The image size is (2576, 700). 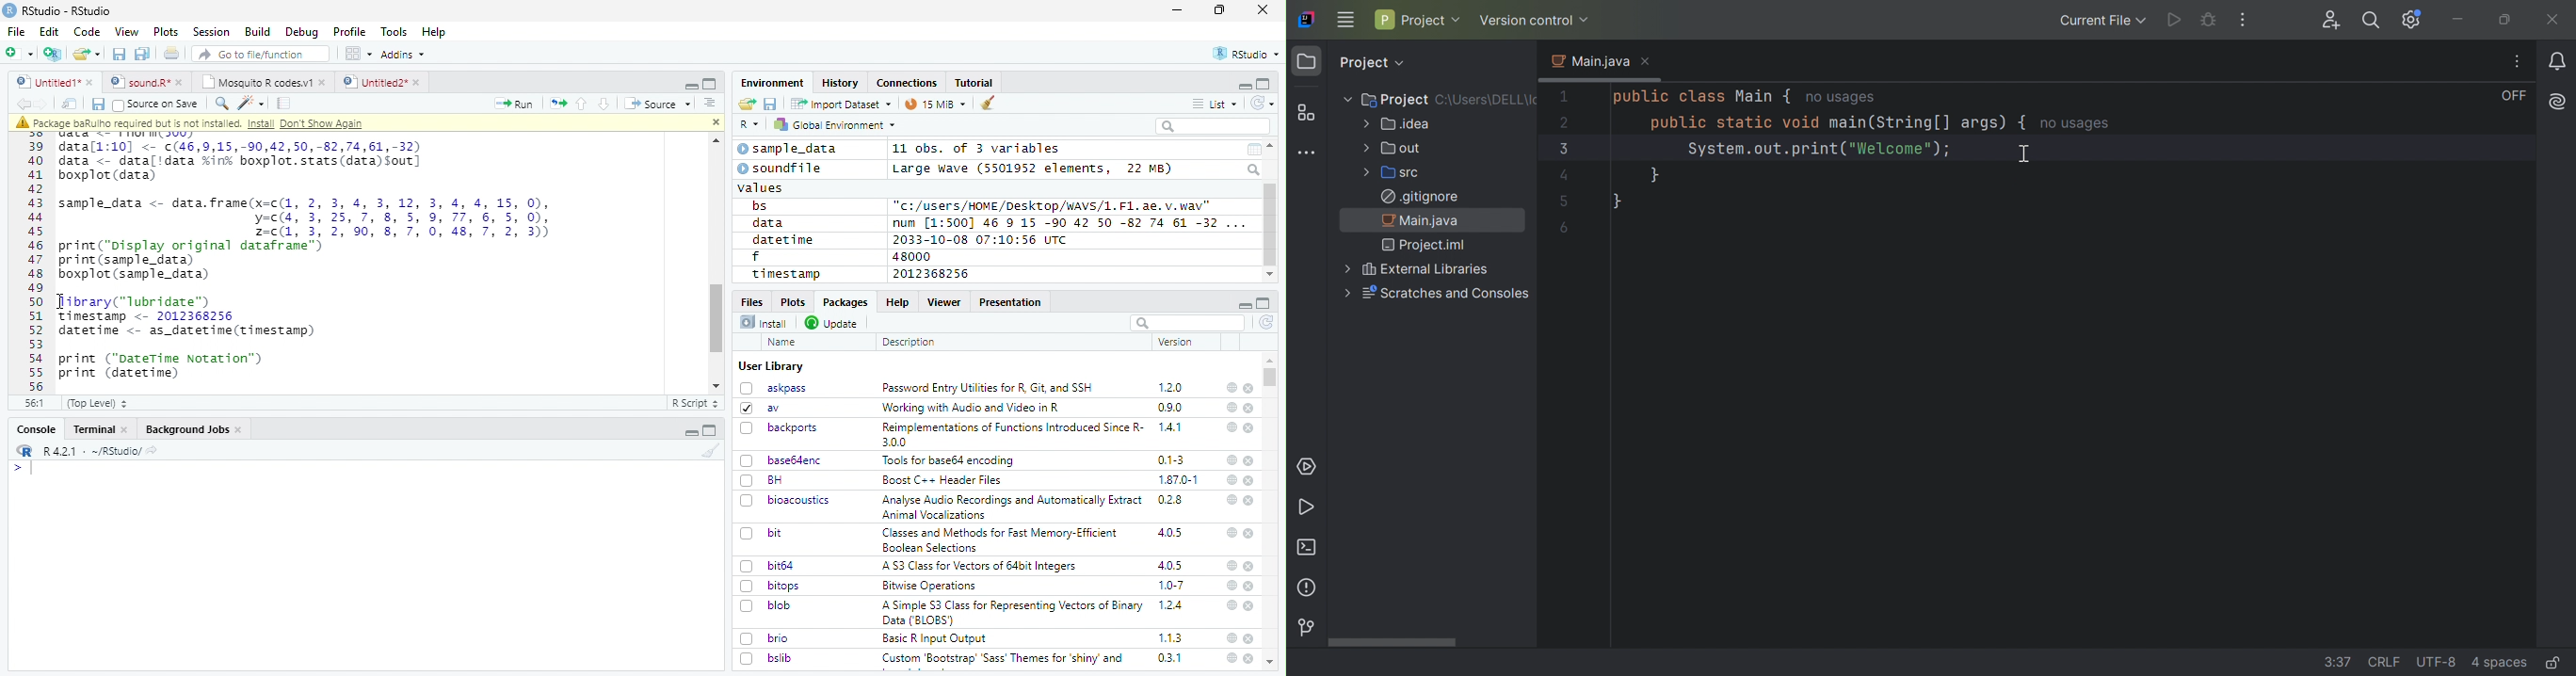 I want to click on Save, so click(x=771, y=105).